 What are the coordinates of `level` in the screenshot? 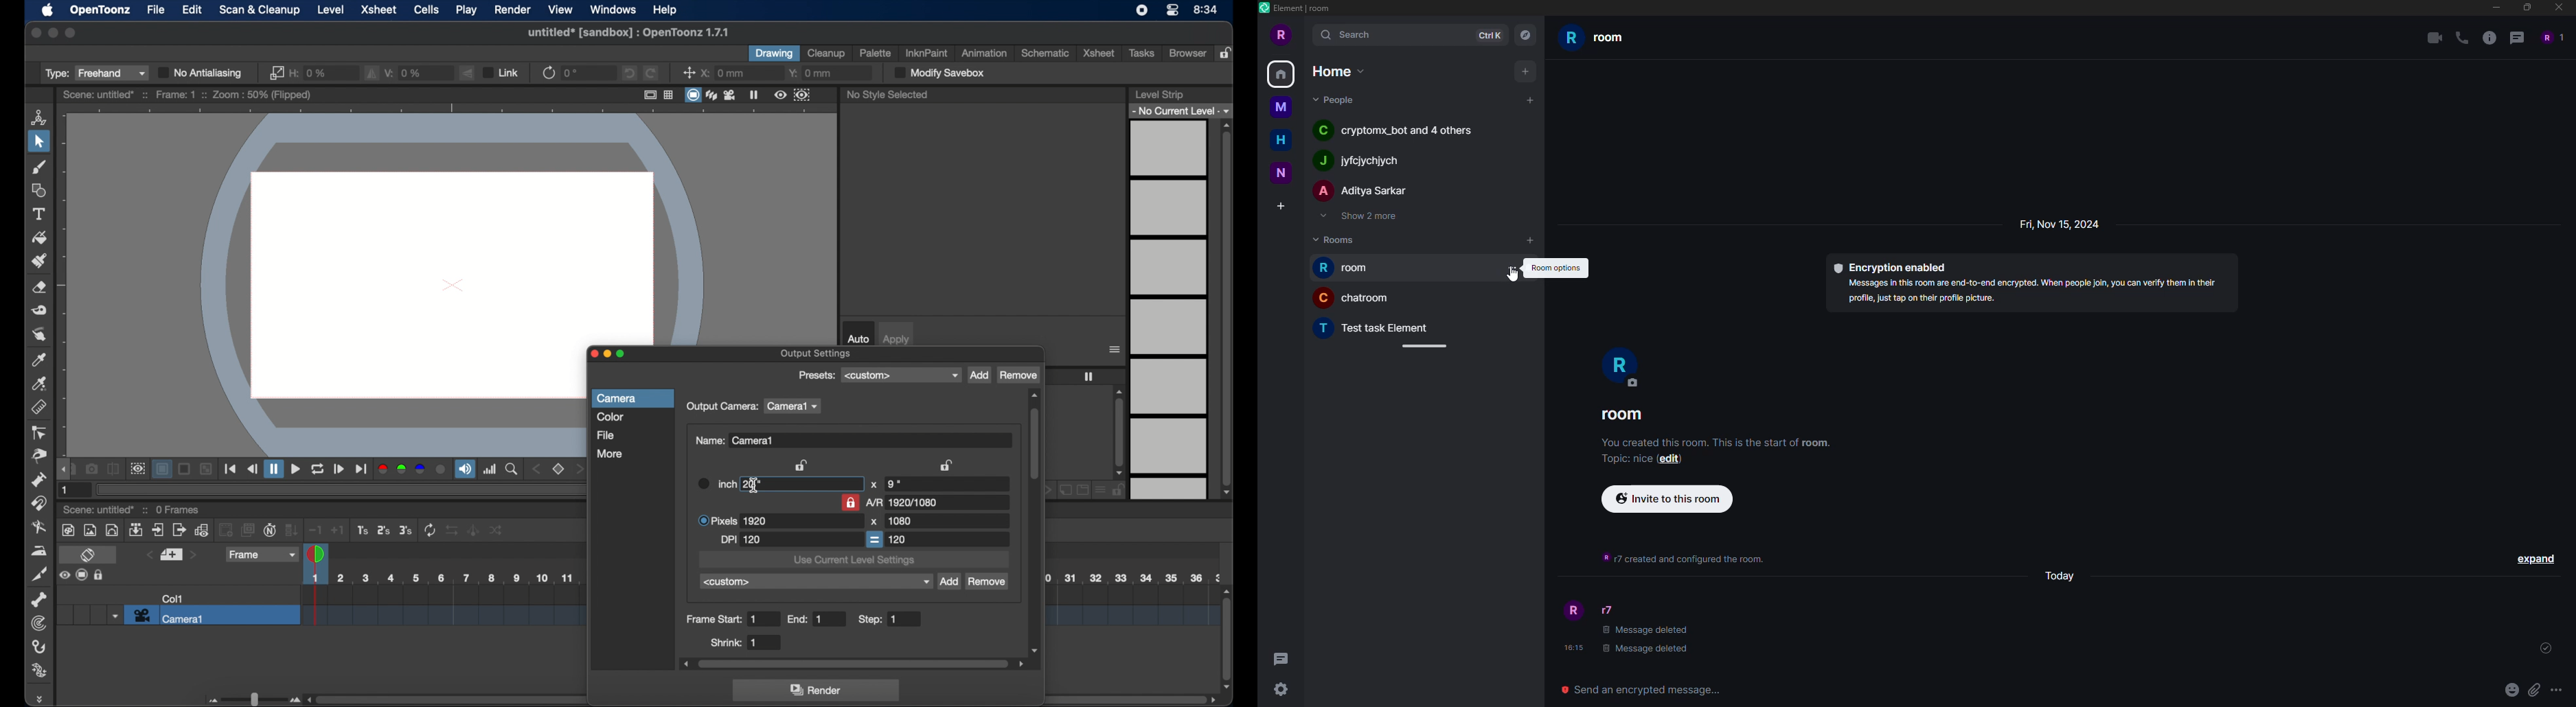 It's located at (331, 10).